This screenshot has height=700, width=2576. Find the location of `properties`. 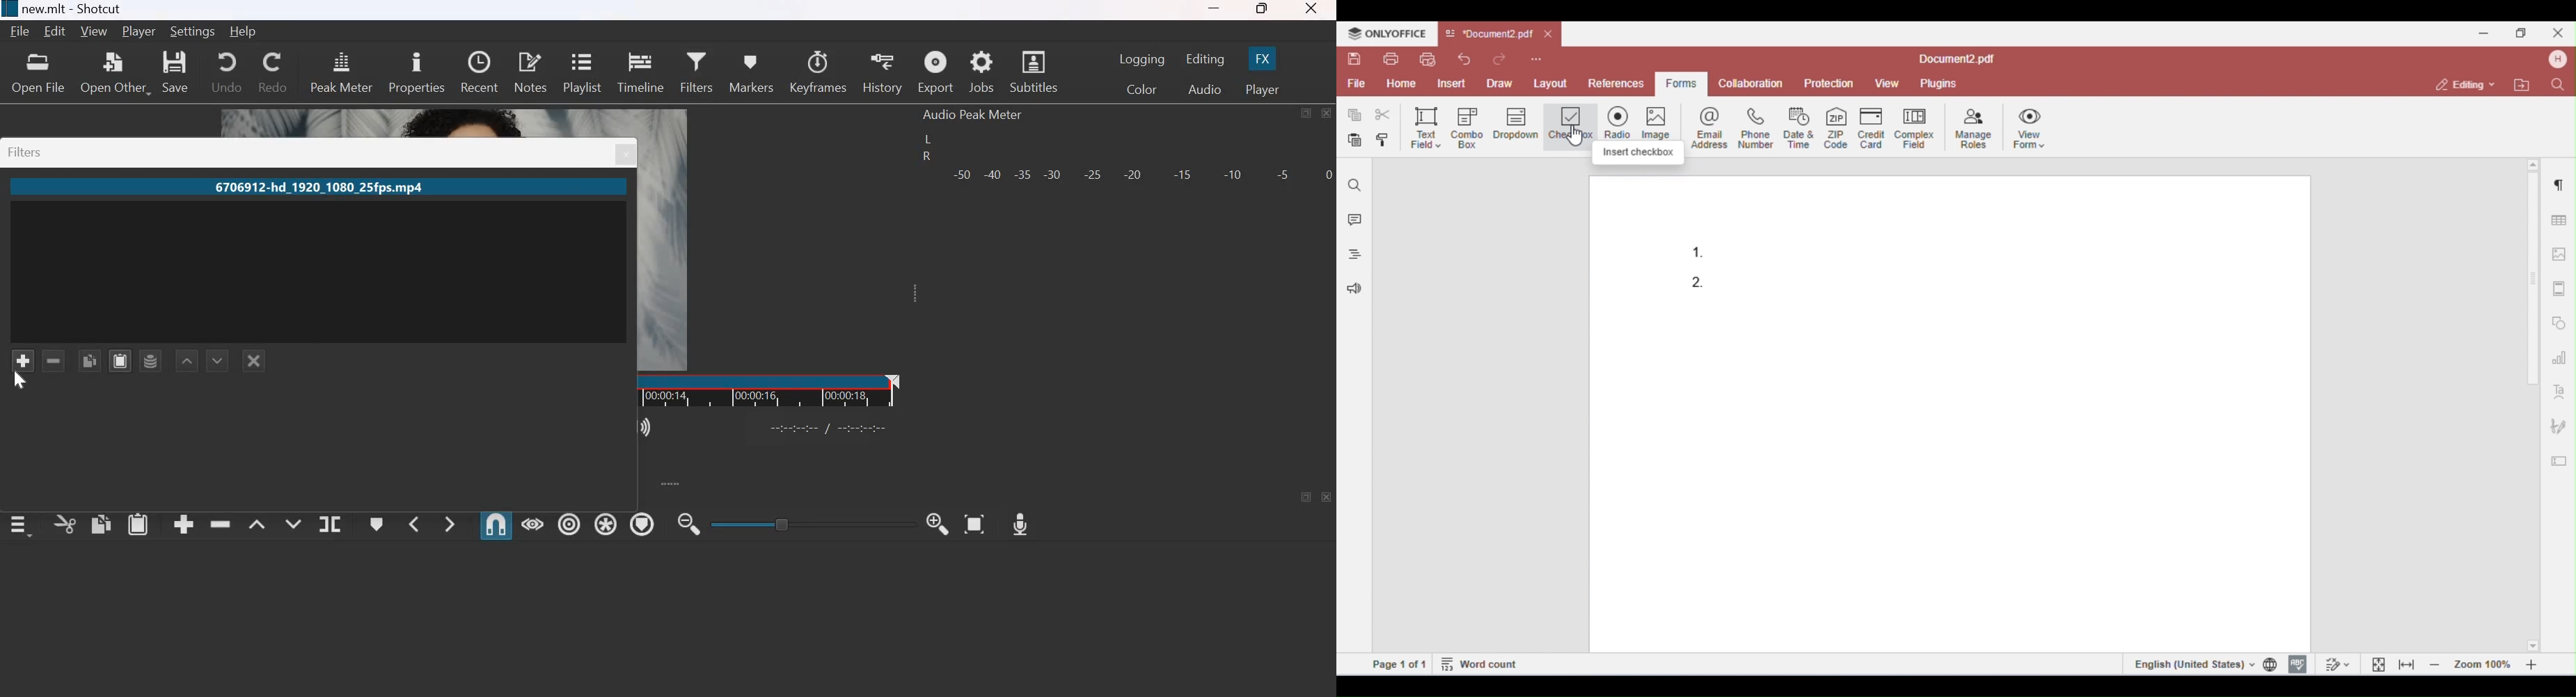

properties is located at coordinates (416, 71).